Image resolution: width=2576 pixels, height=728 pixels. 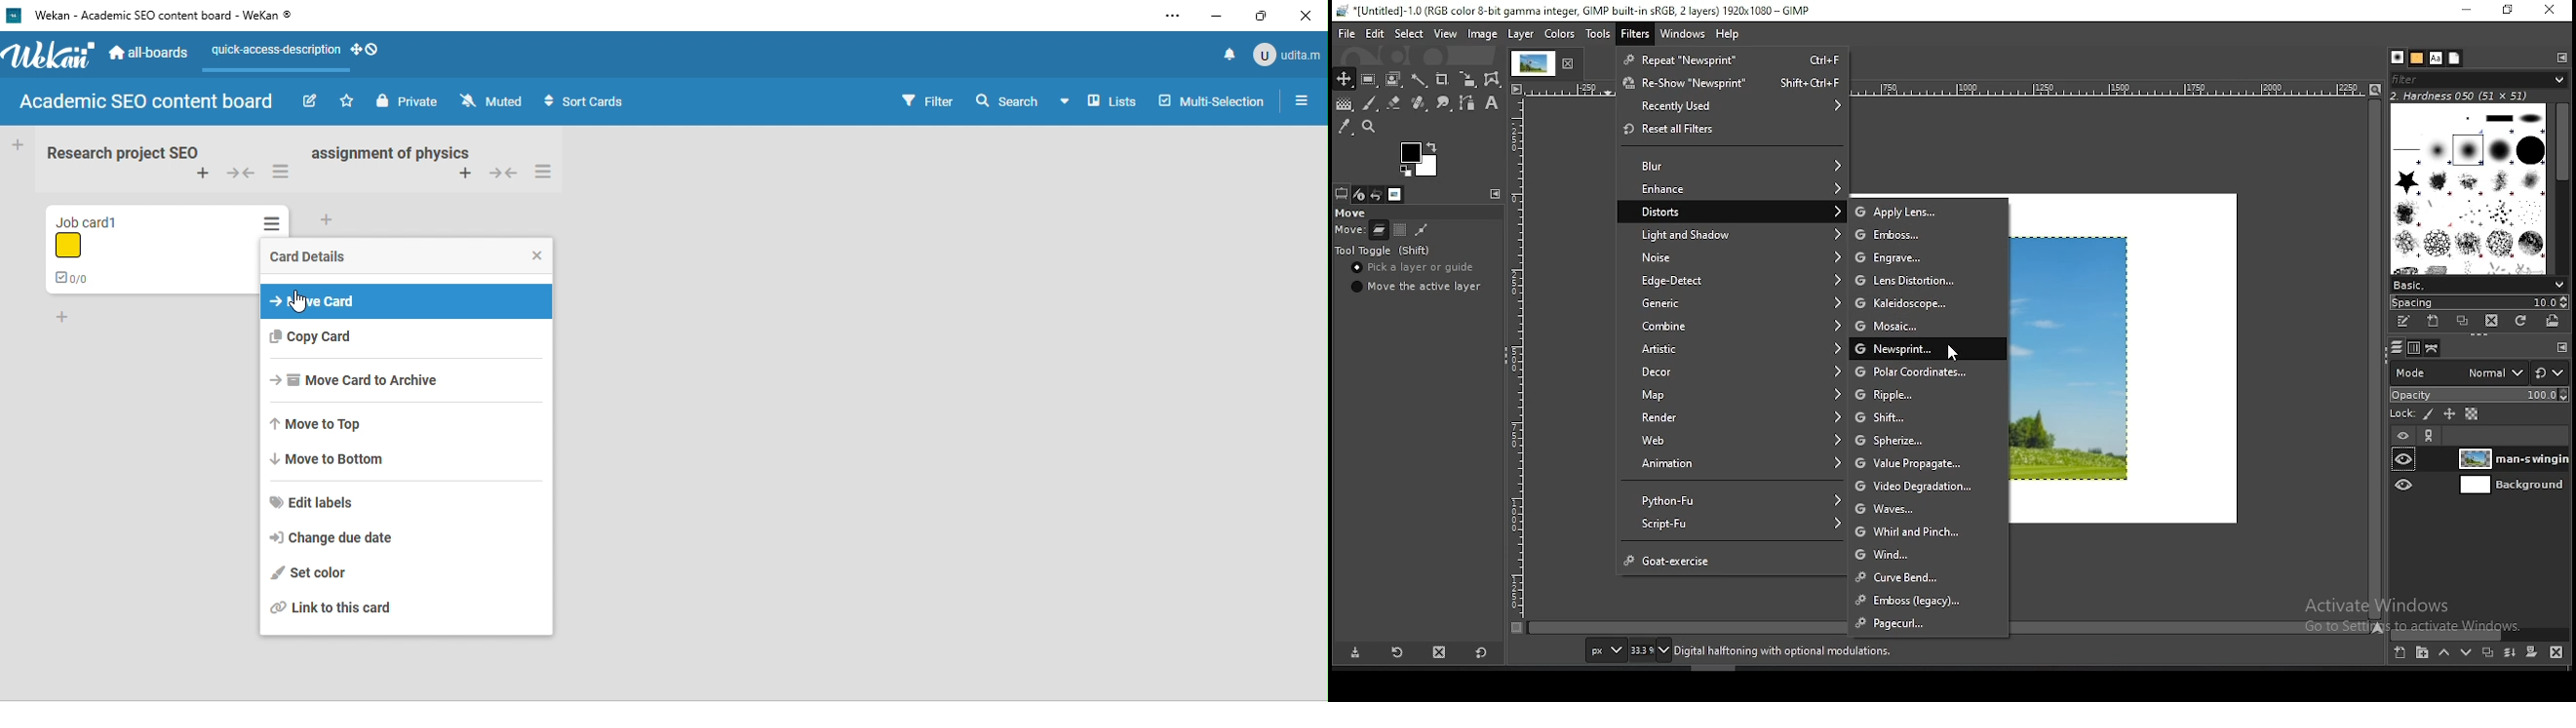 I want to click on scroll bar, so click(x=2478, y=633).